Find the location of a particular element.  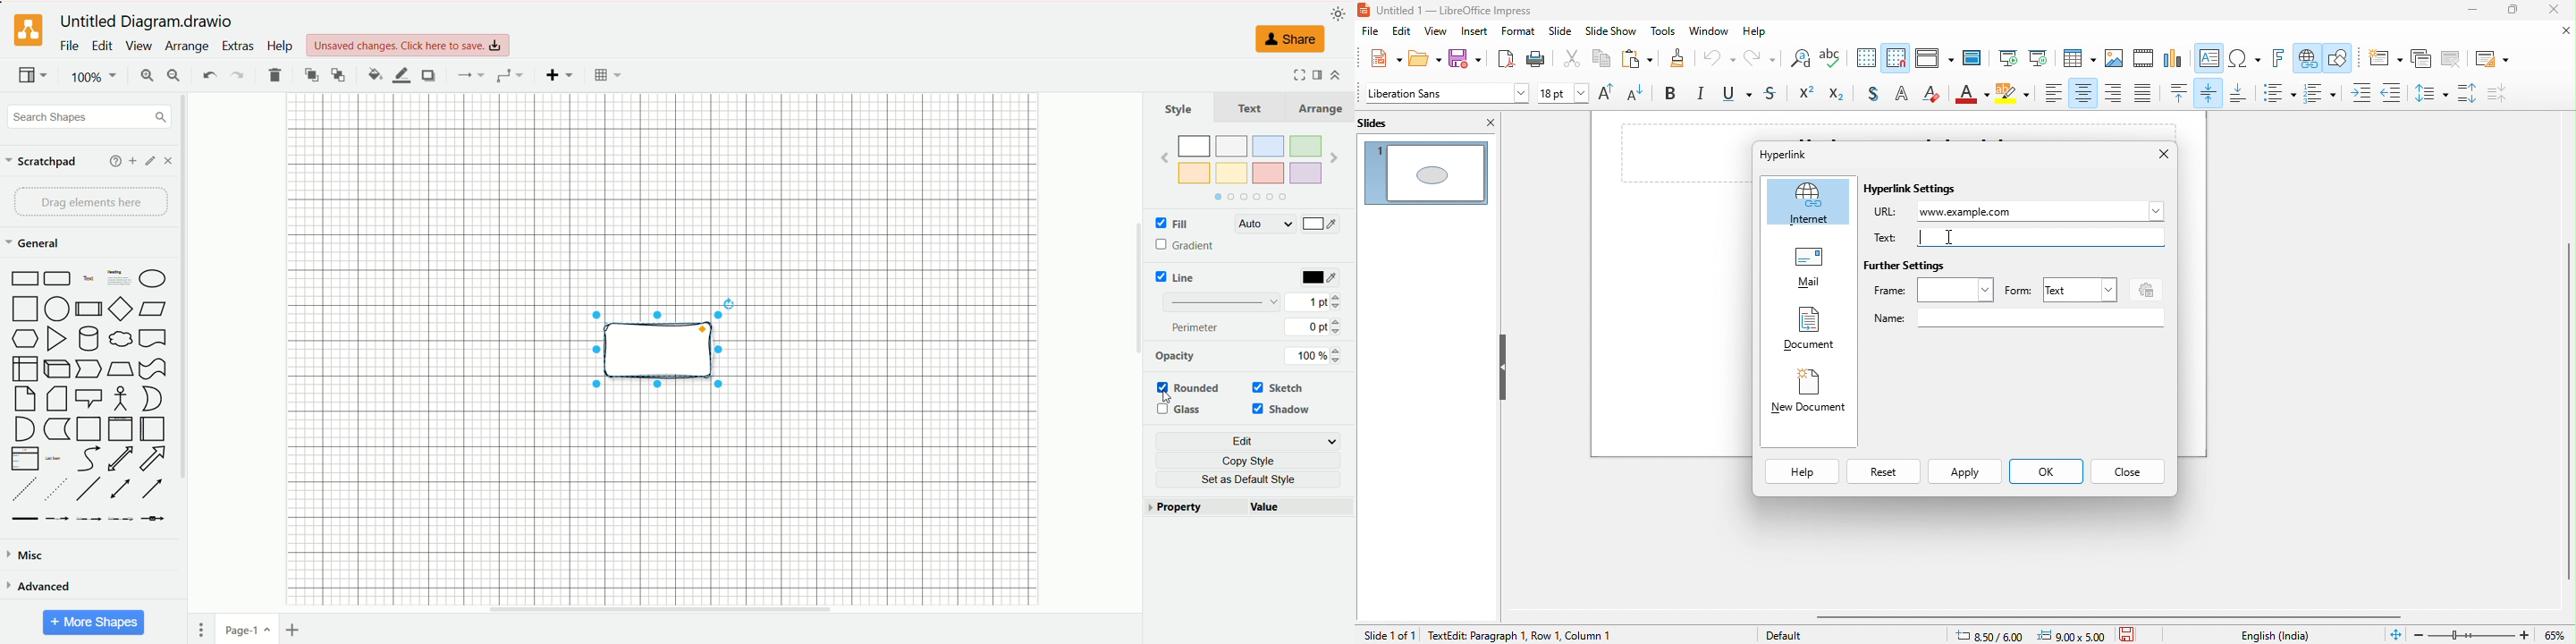

master slide is located at coordinates (1975, 58).